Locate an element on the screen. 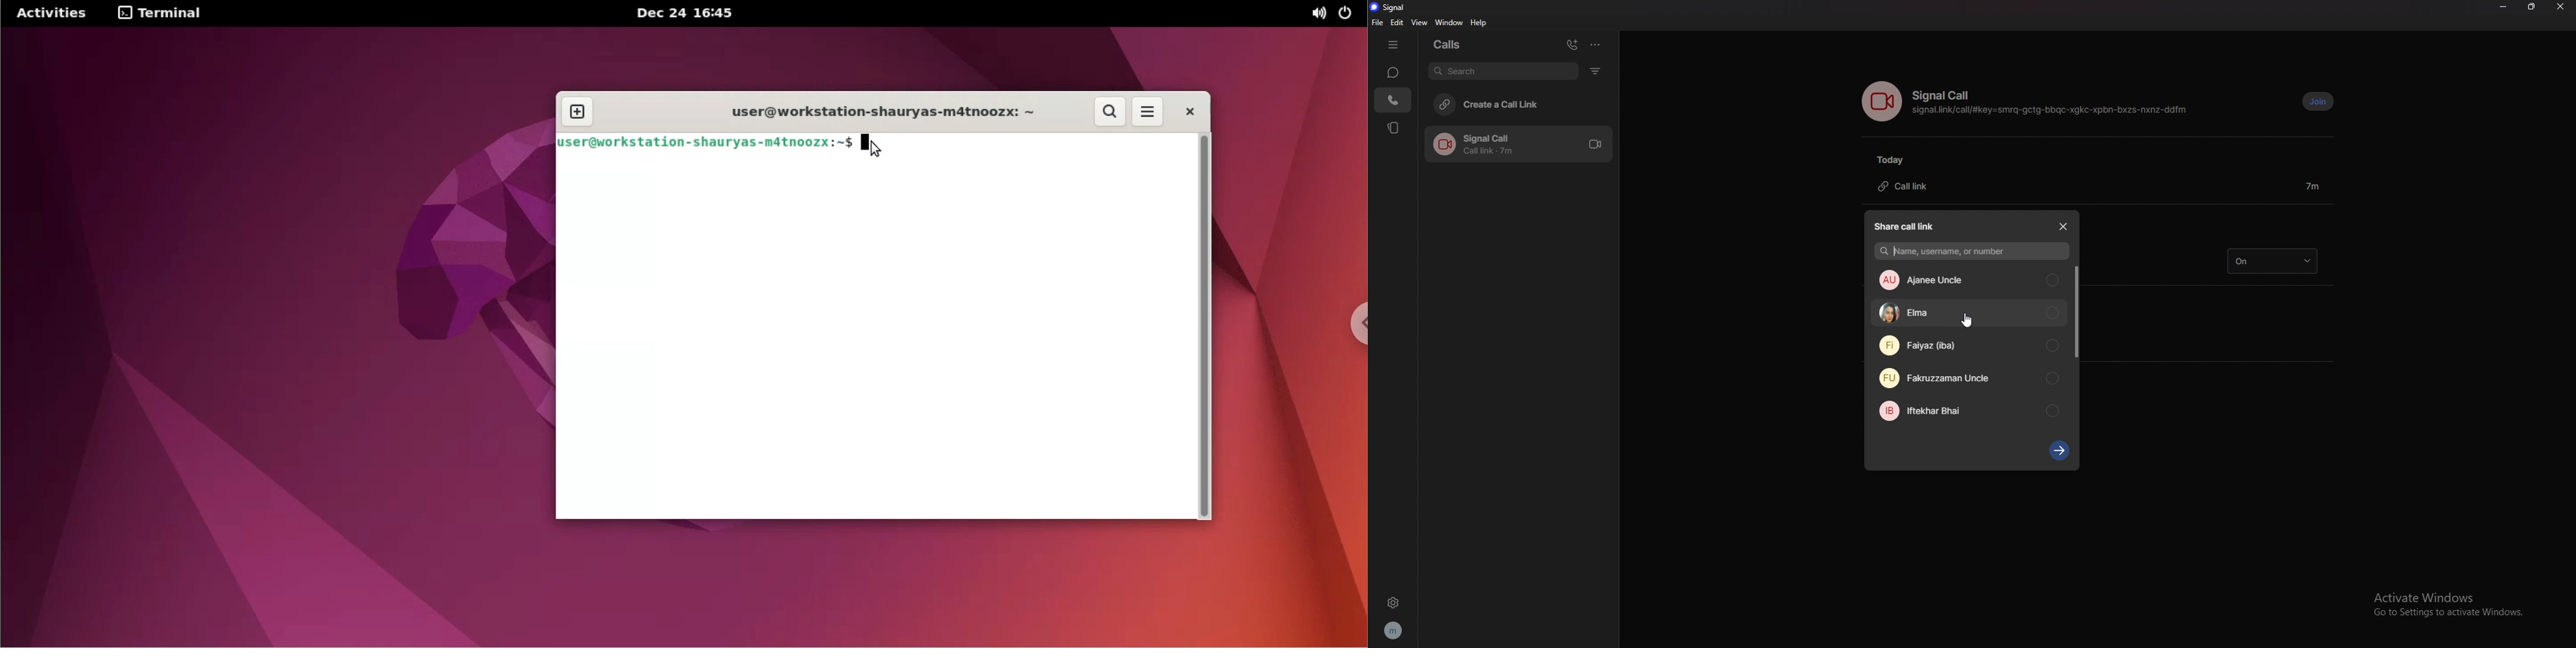  create a call link is located at coordinates (1517, 104).